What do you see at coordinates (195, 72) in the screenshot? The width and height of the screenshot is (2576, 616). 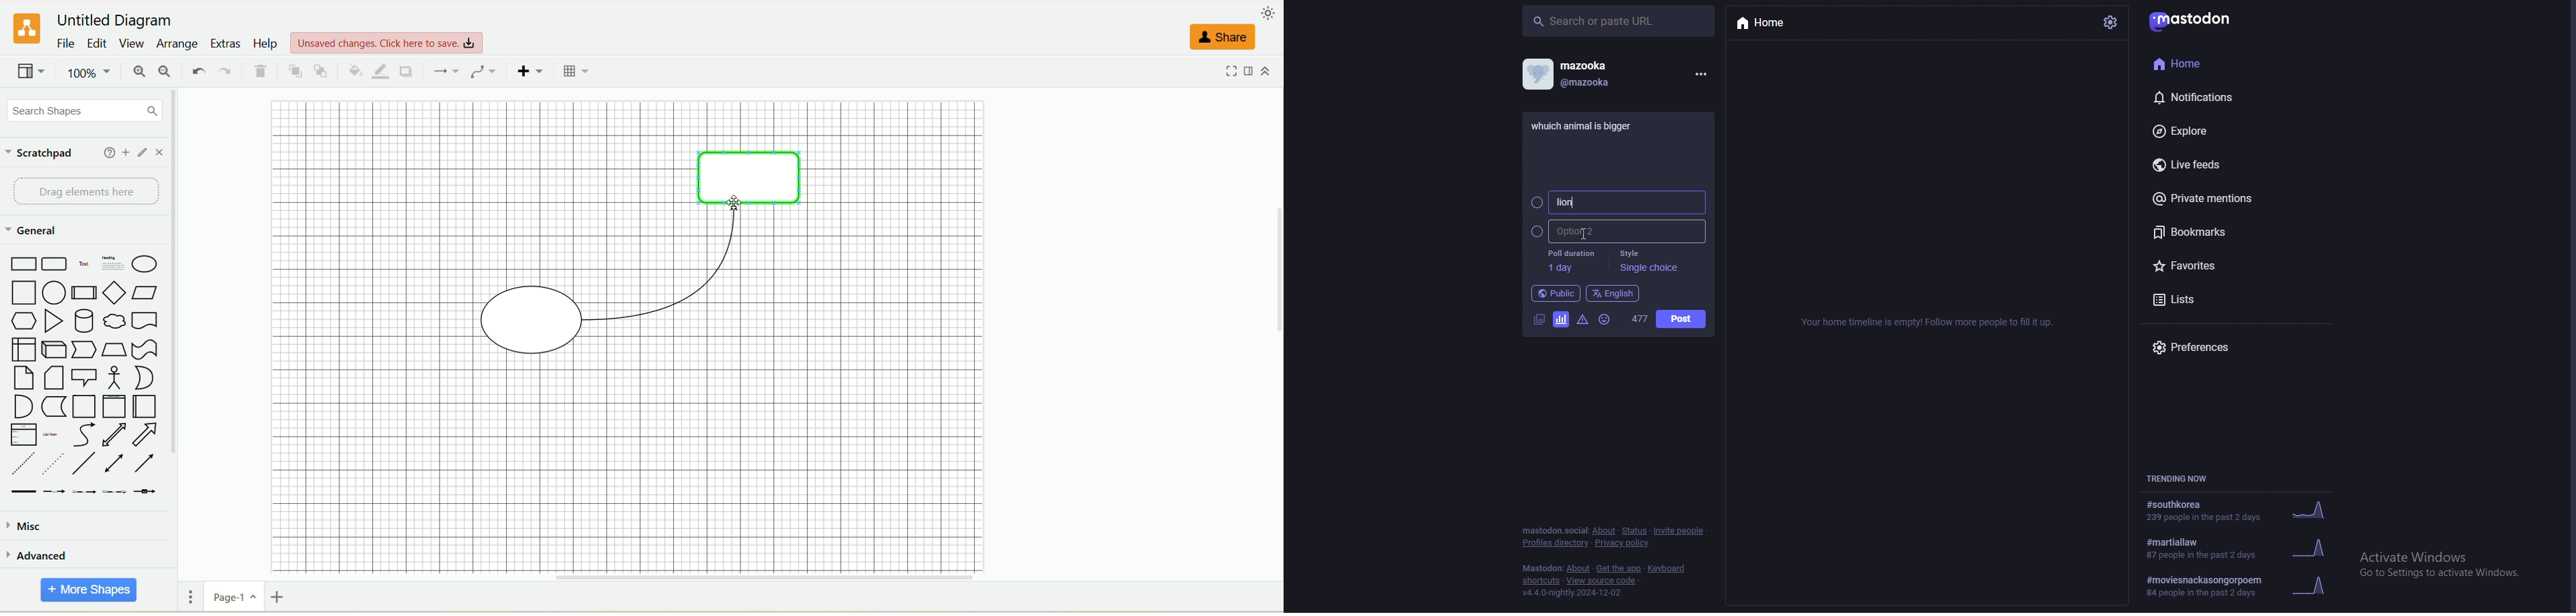 I see `undo` at bounding box center [195, 72].